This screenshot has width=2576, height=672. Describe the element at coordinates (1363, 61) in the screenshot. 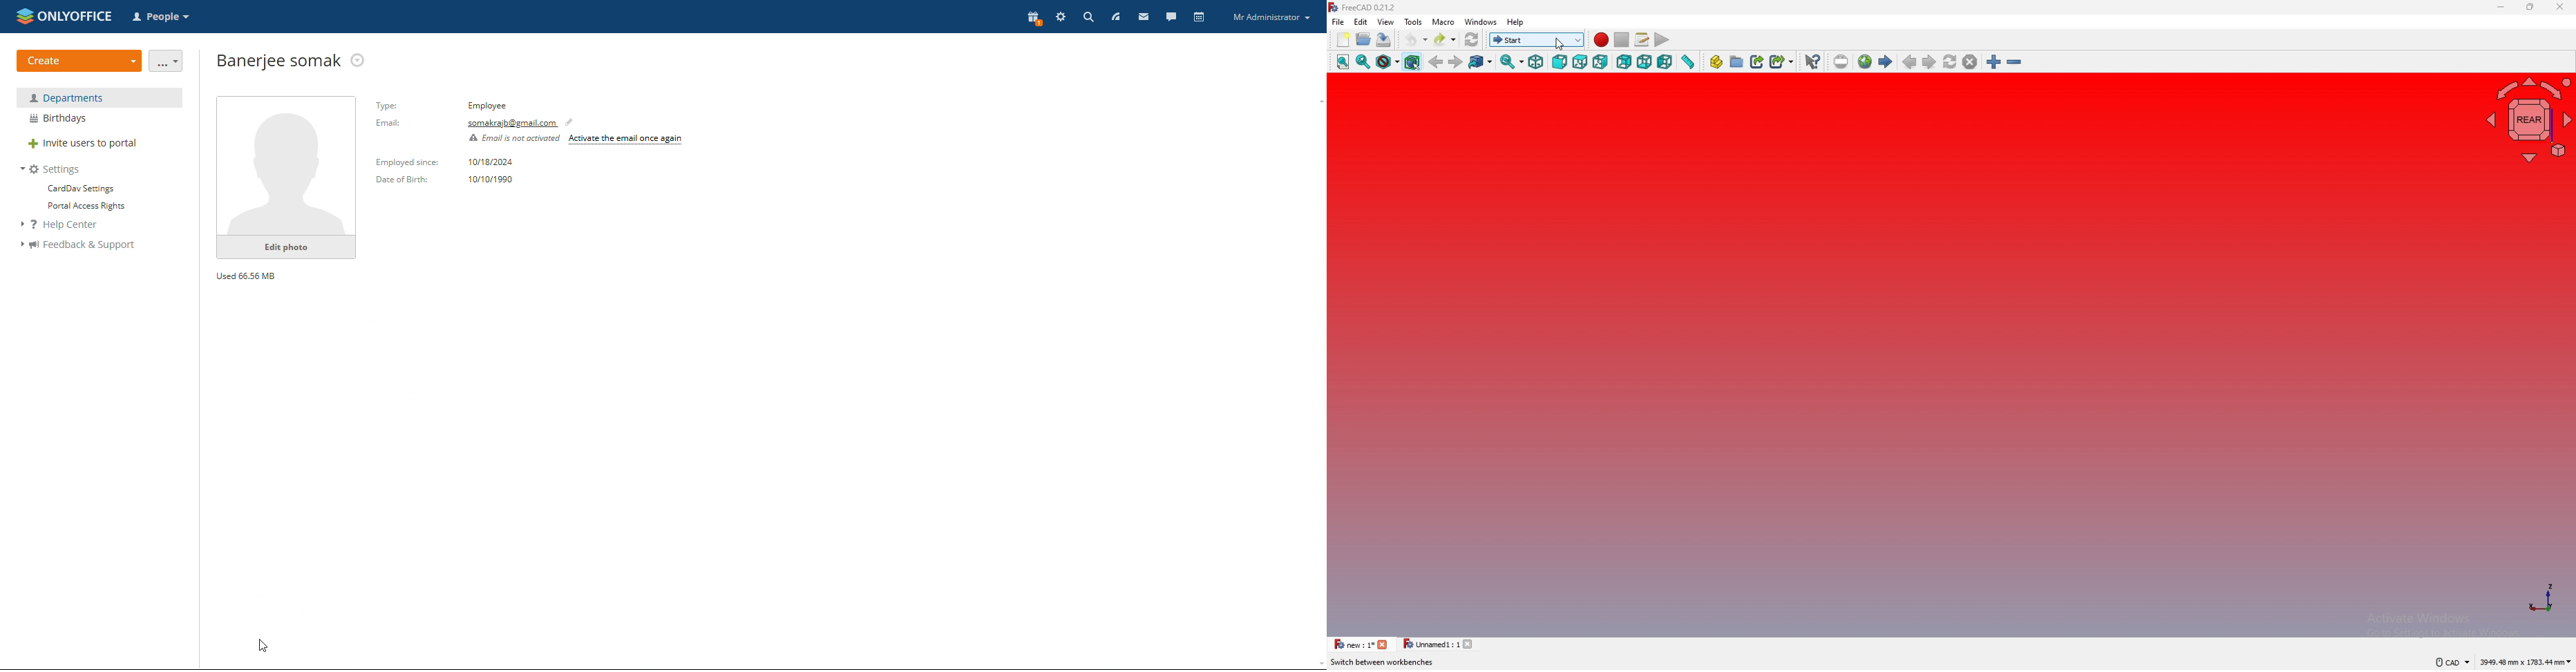

I see `fit selection` at that location.